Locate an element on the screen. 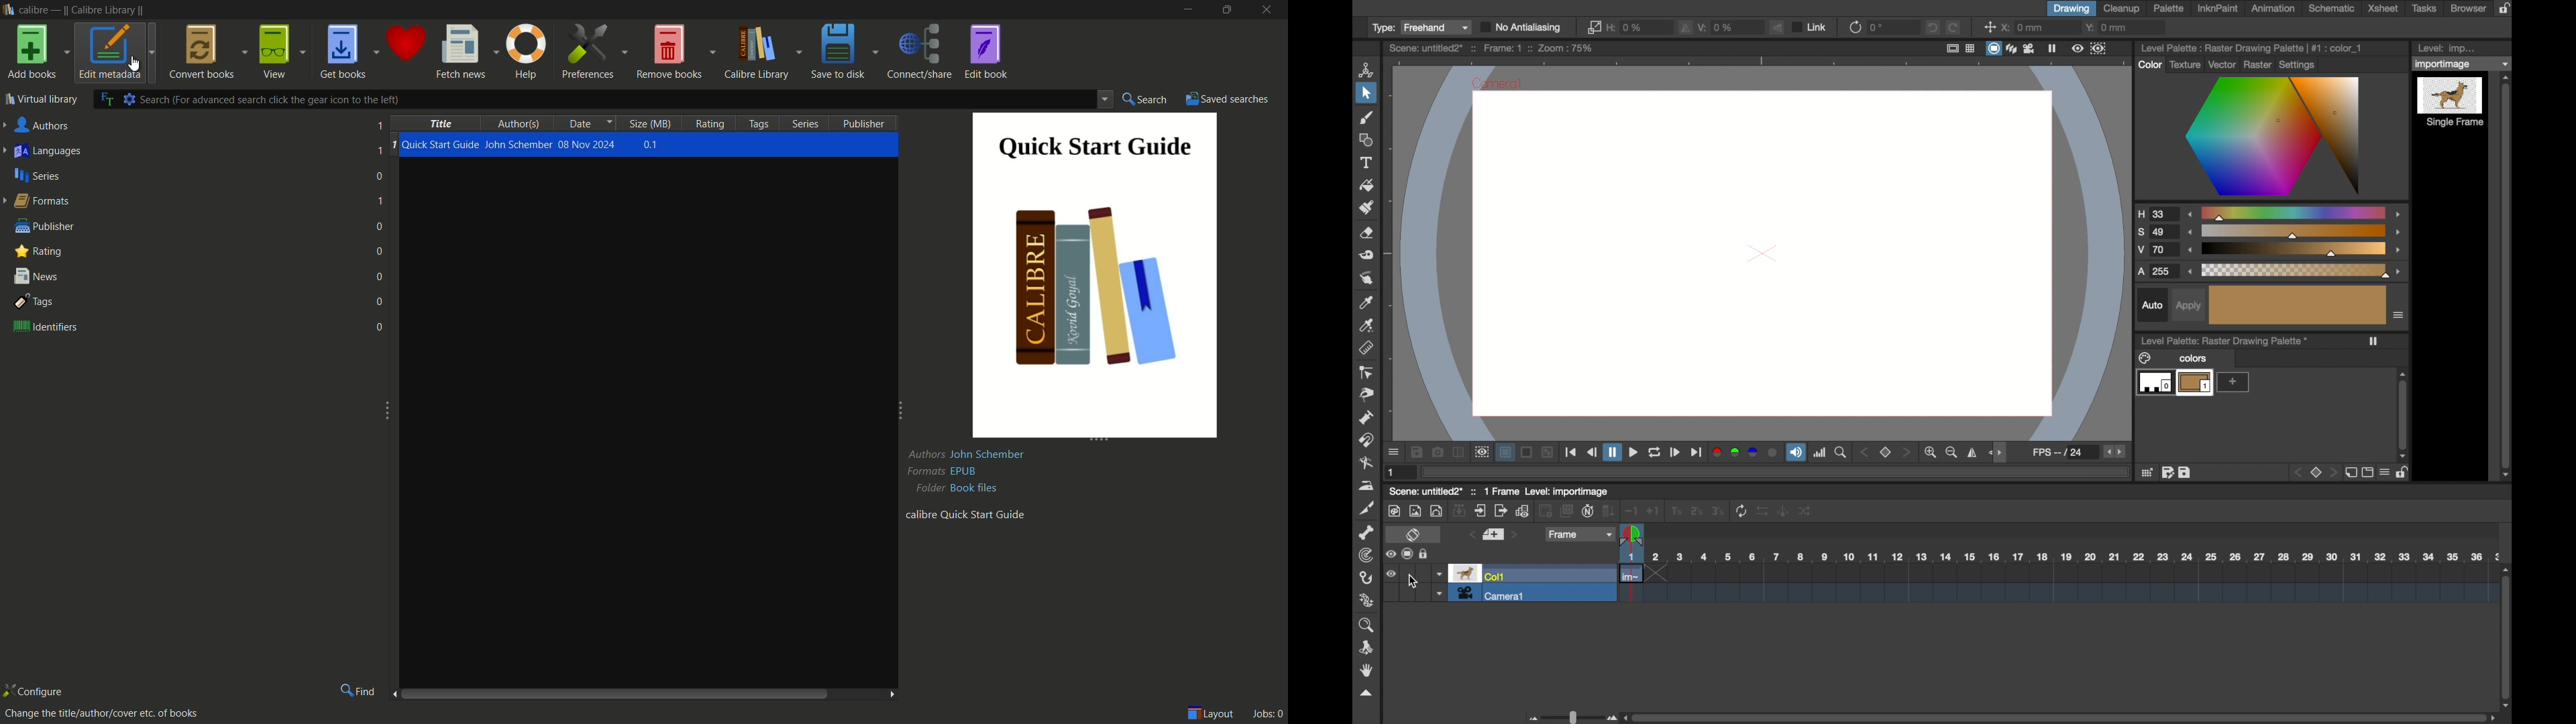  browser is located at coordinates (2467, 8).